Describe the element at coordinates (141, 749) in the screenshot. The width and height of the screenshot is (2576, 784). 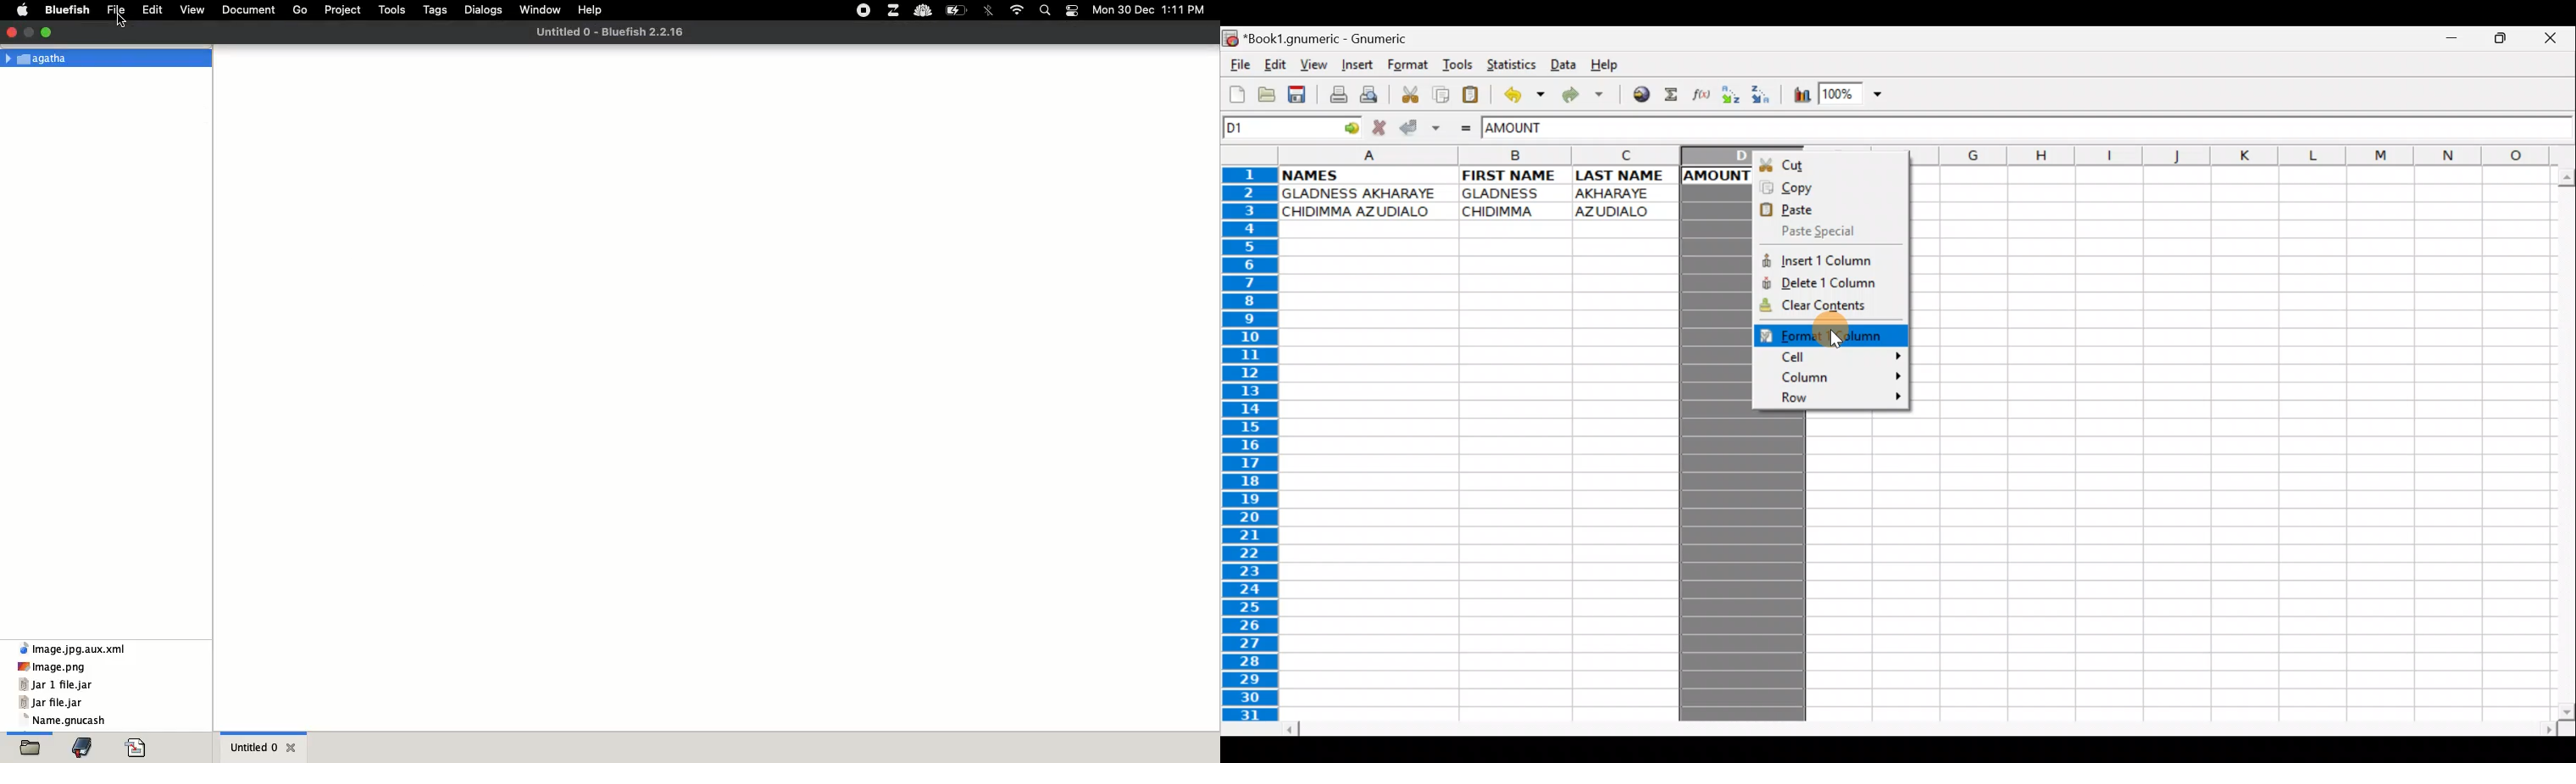
I see `coding` at that location.